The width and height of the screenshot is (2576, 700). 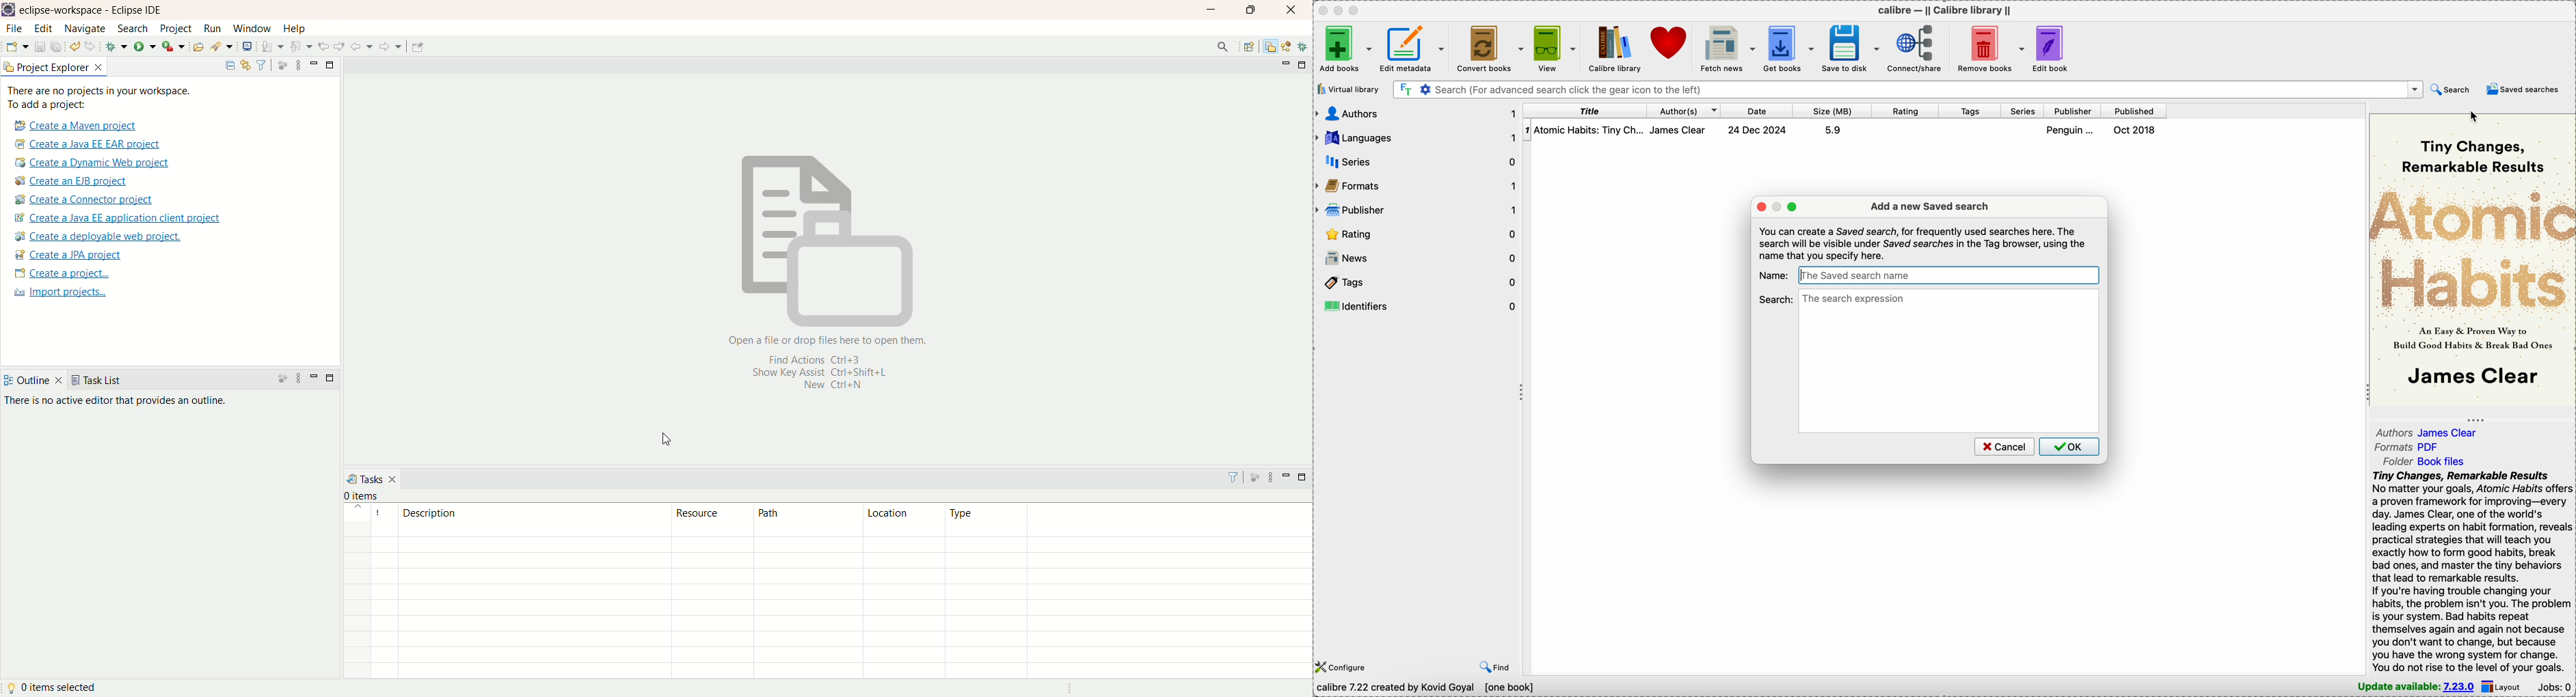 I want to click on description, so click(x=509, y=590).